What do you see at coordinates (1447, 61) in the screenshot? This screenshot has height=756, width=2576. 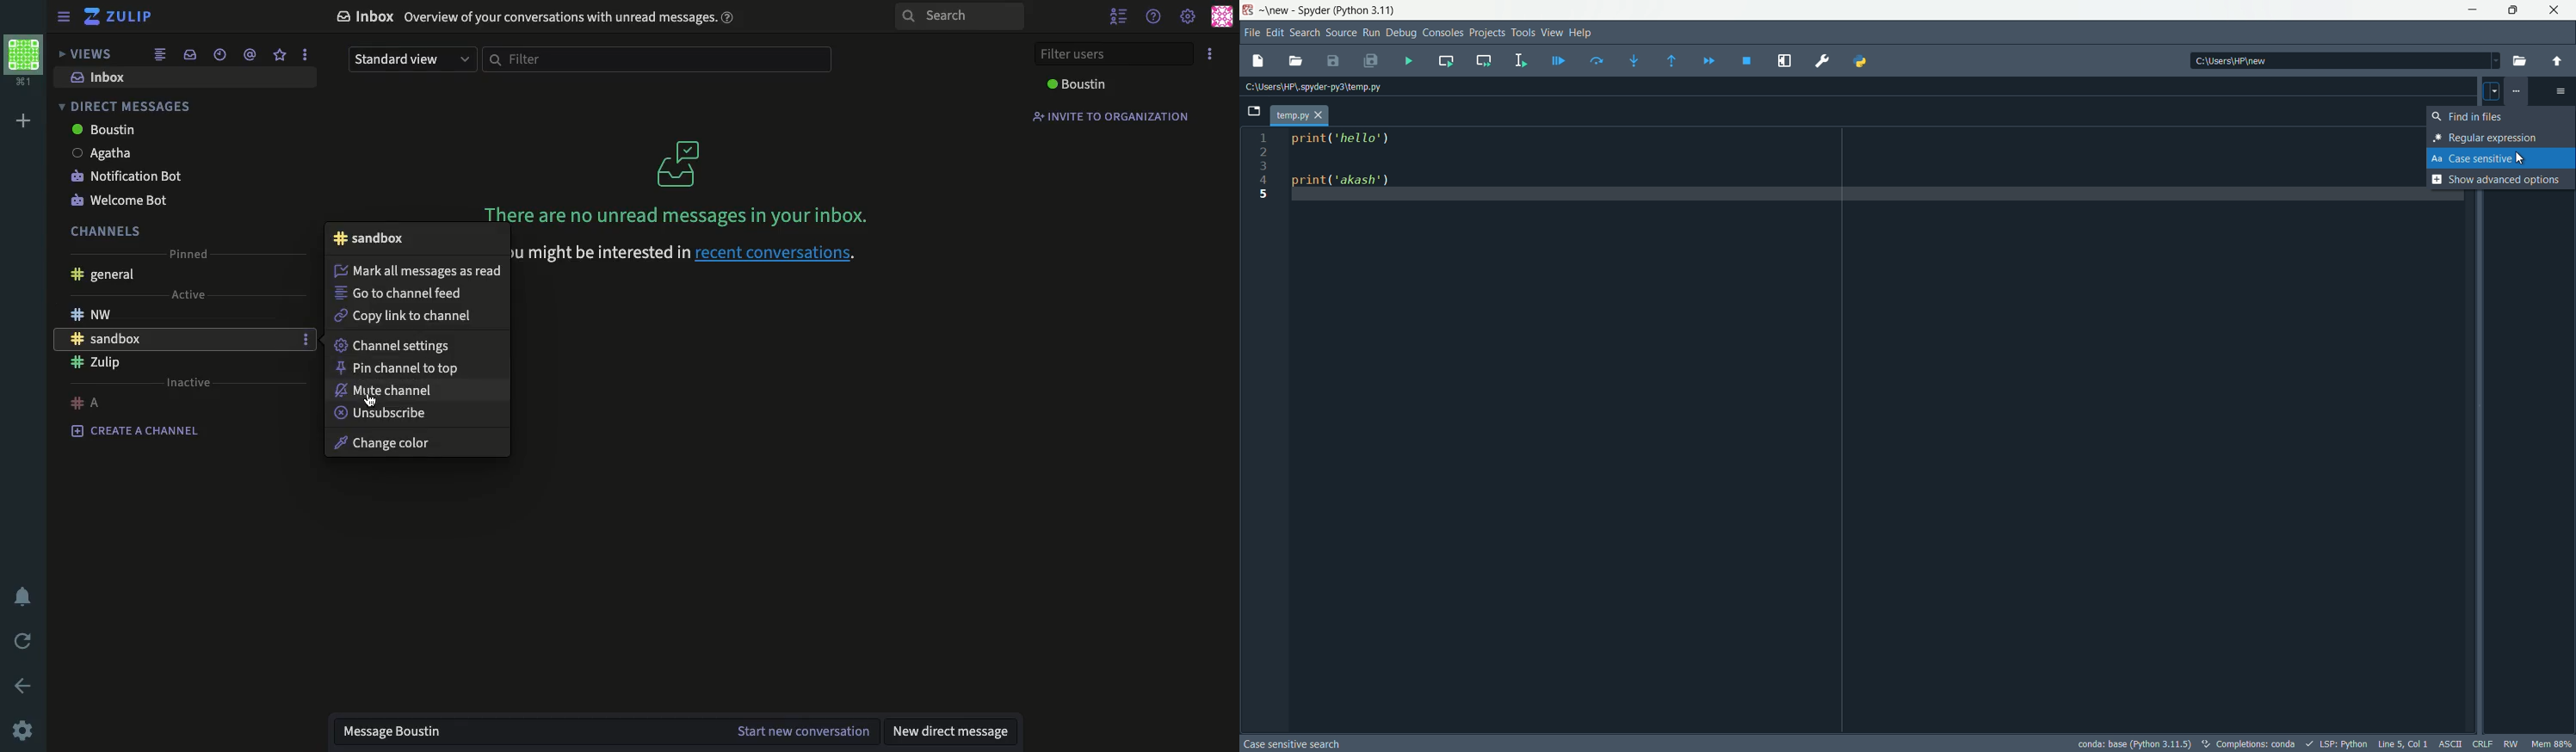 I see `run current cell` at bounding box center [1447, 61].